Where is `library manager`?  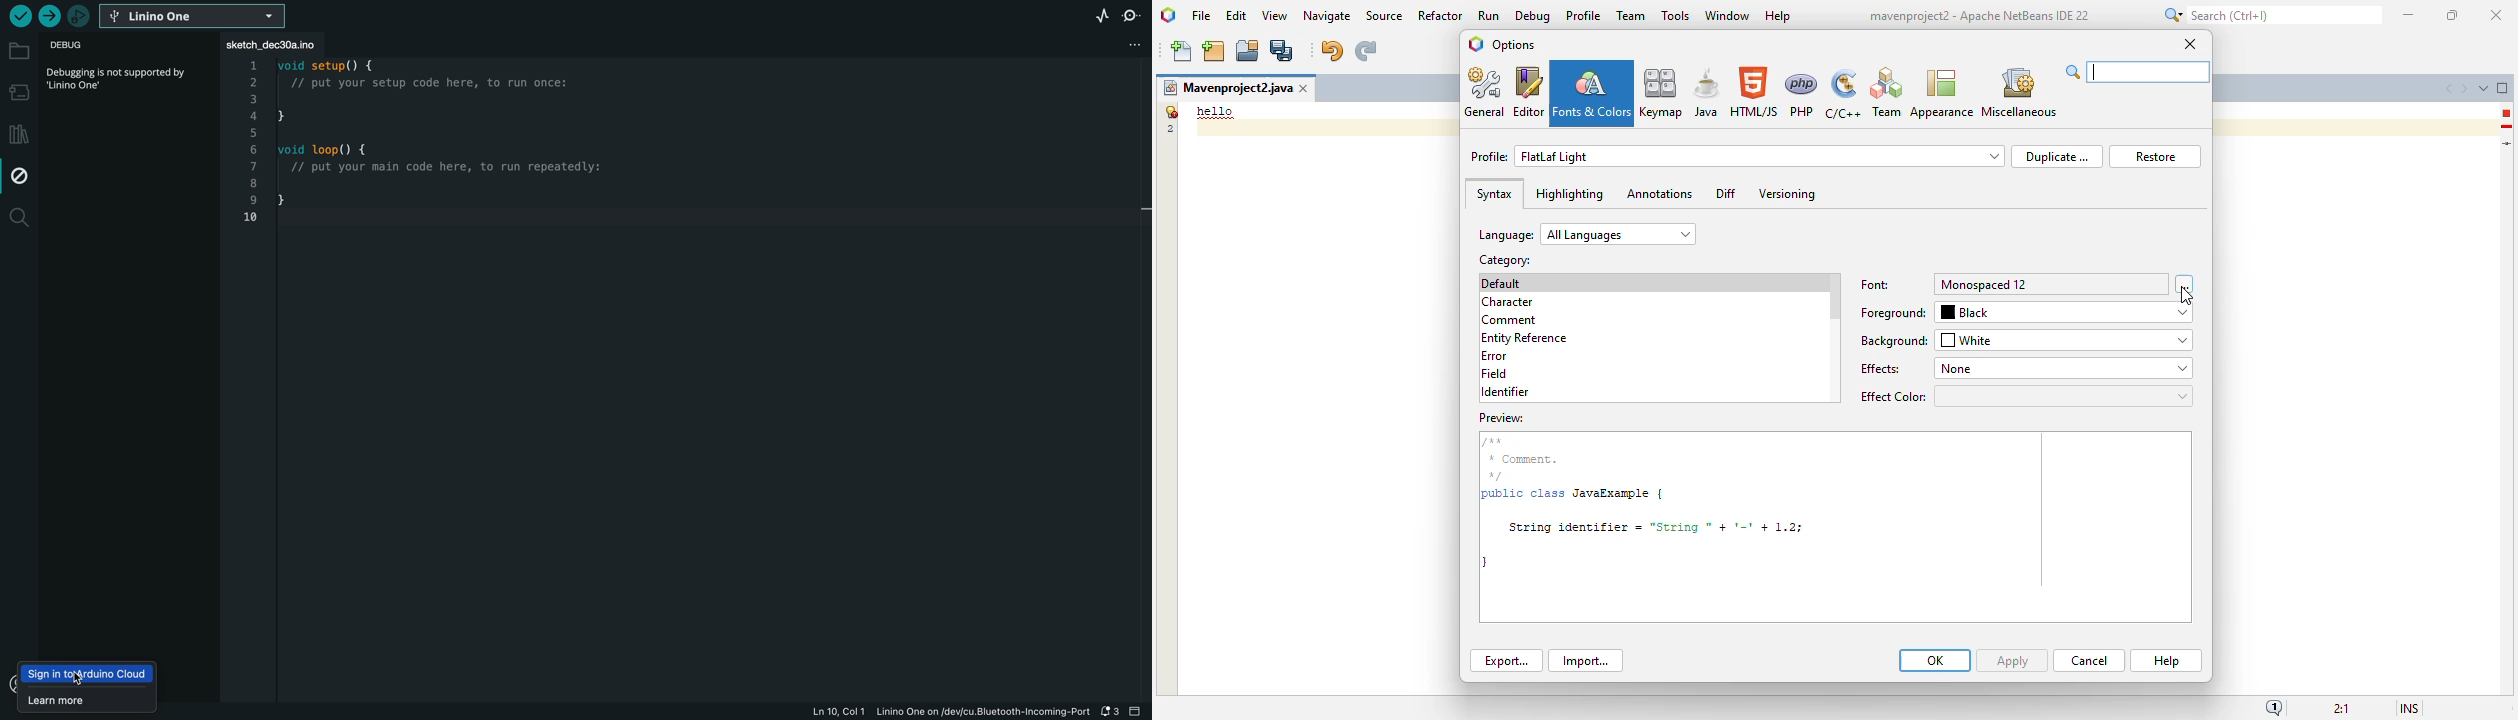 library manager is located at coordinates (20, 129).